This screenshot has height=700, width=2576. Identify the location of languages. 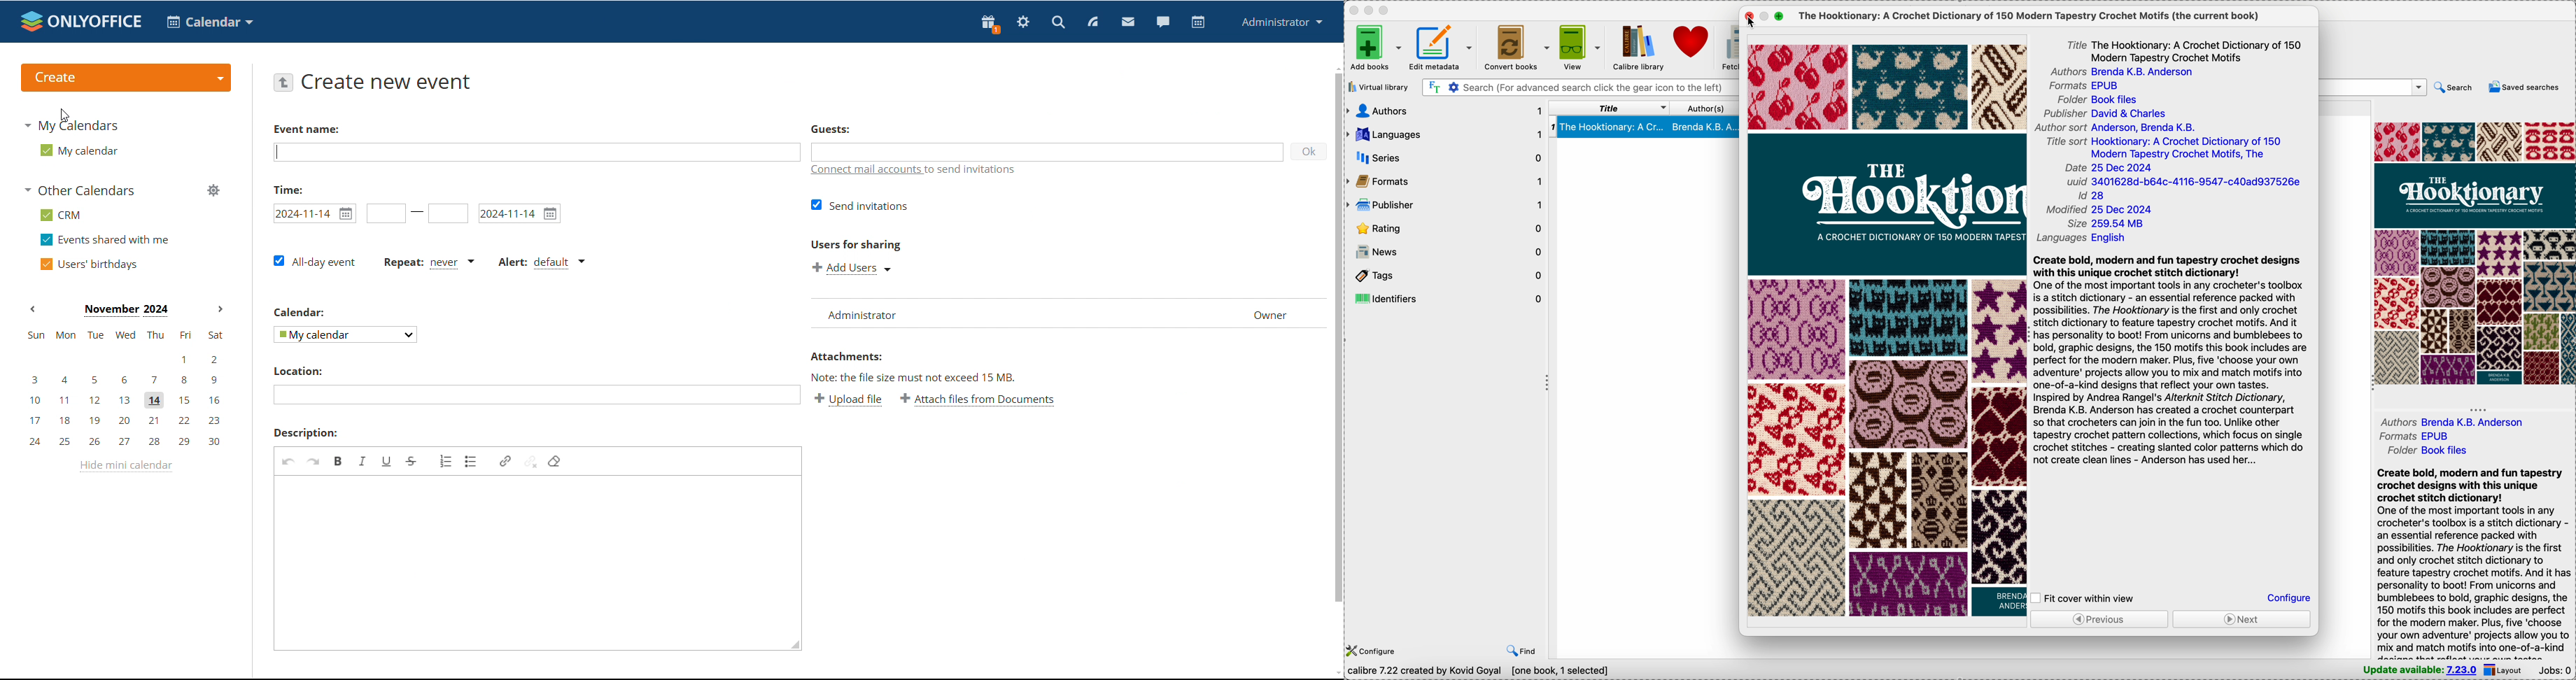
(1446, 133).